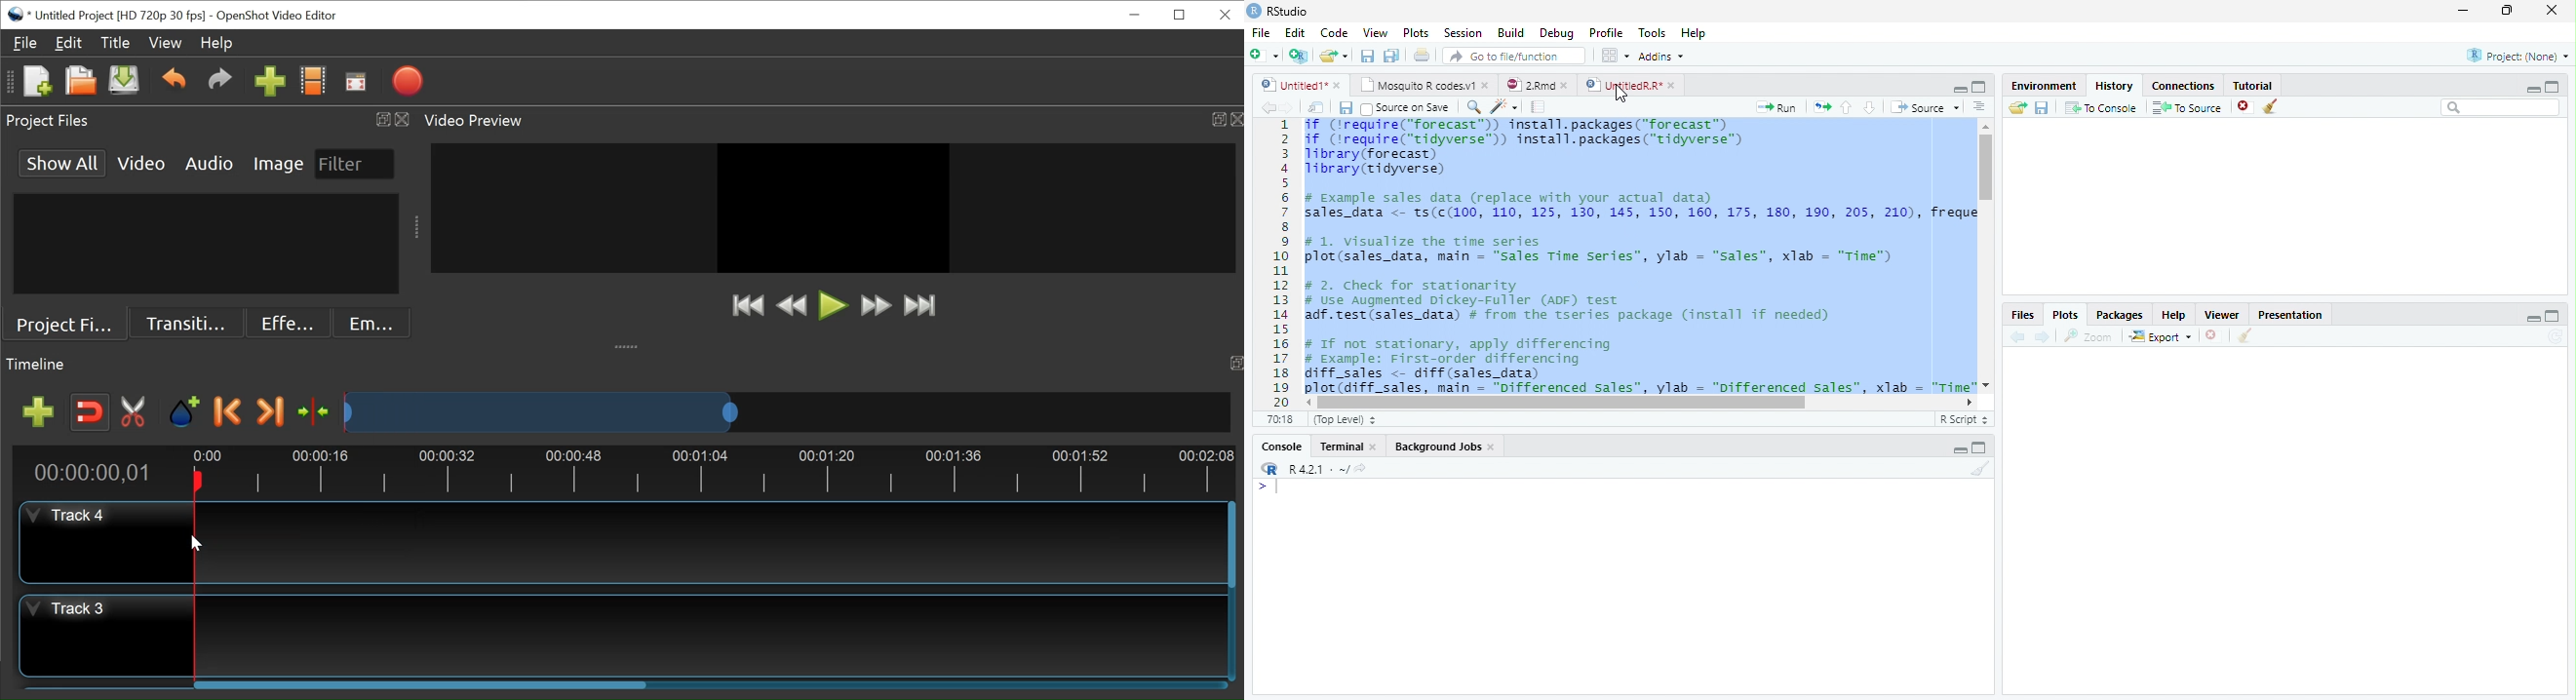  What do you see at coordinates (1981, 448) in the screenshot?
I see `Maximize` at bounding box center [1981, 448].